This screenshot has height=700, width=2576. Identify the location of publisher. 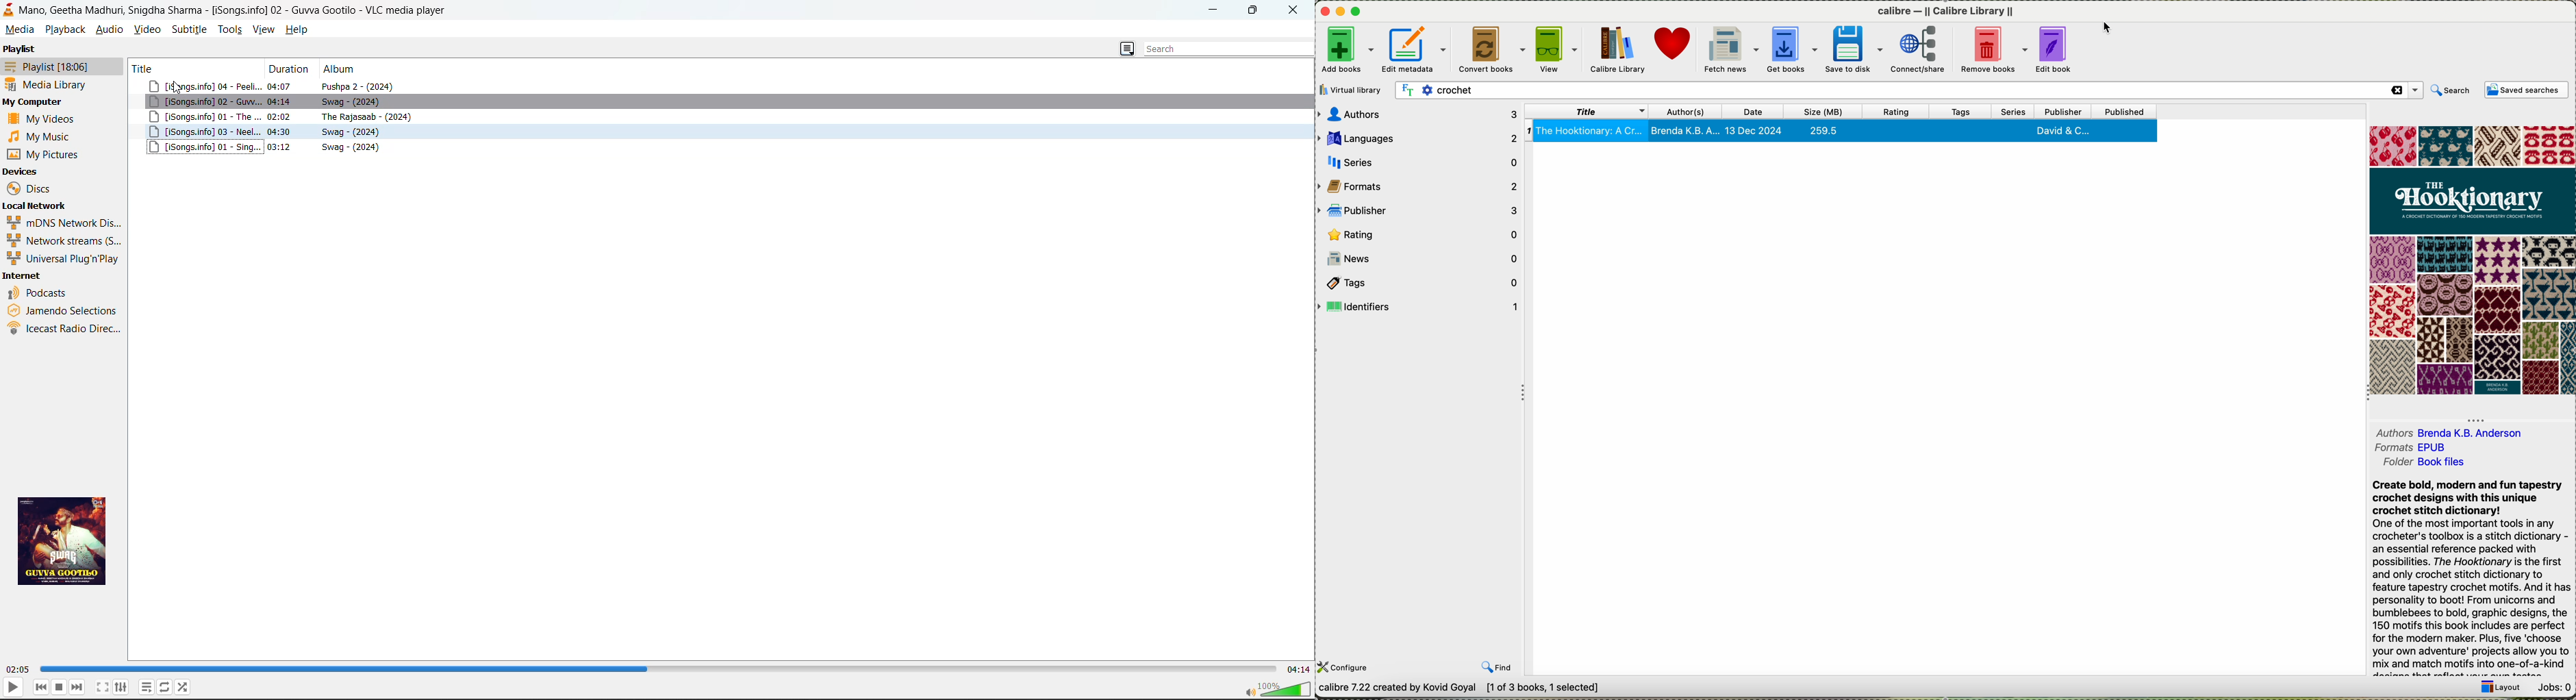
(2068, 111).